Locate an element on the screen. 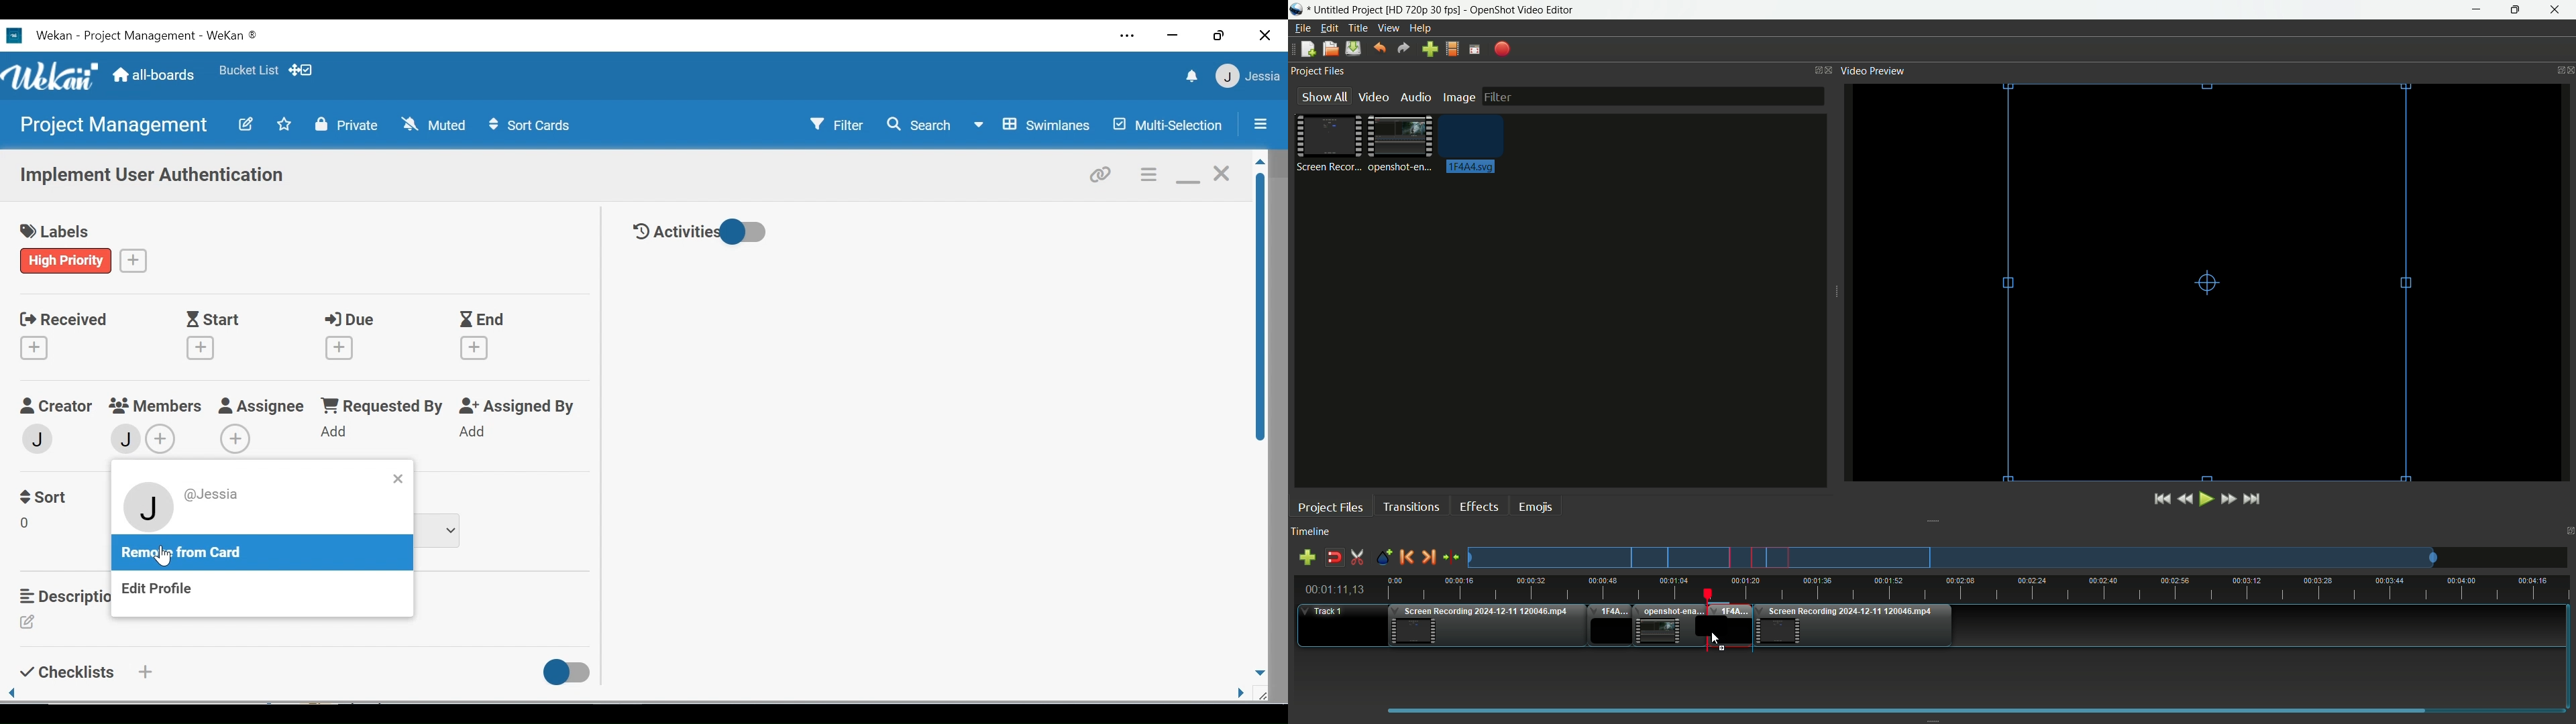 The width and height of the screenshot is (2576, 728). Show desktop drag handles is located at coordinates (304, 70).